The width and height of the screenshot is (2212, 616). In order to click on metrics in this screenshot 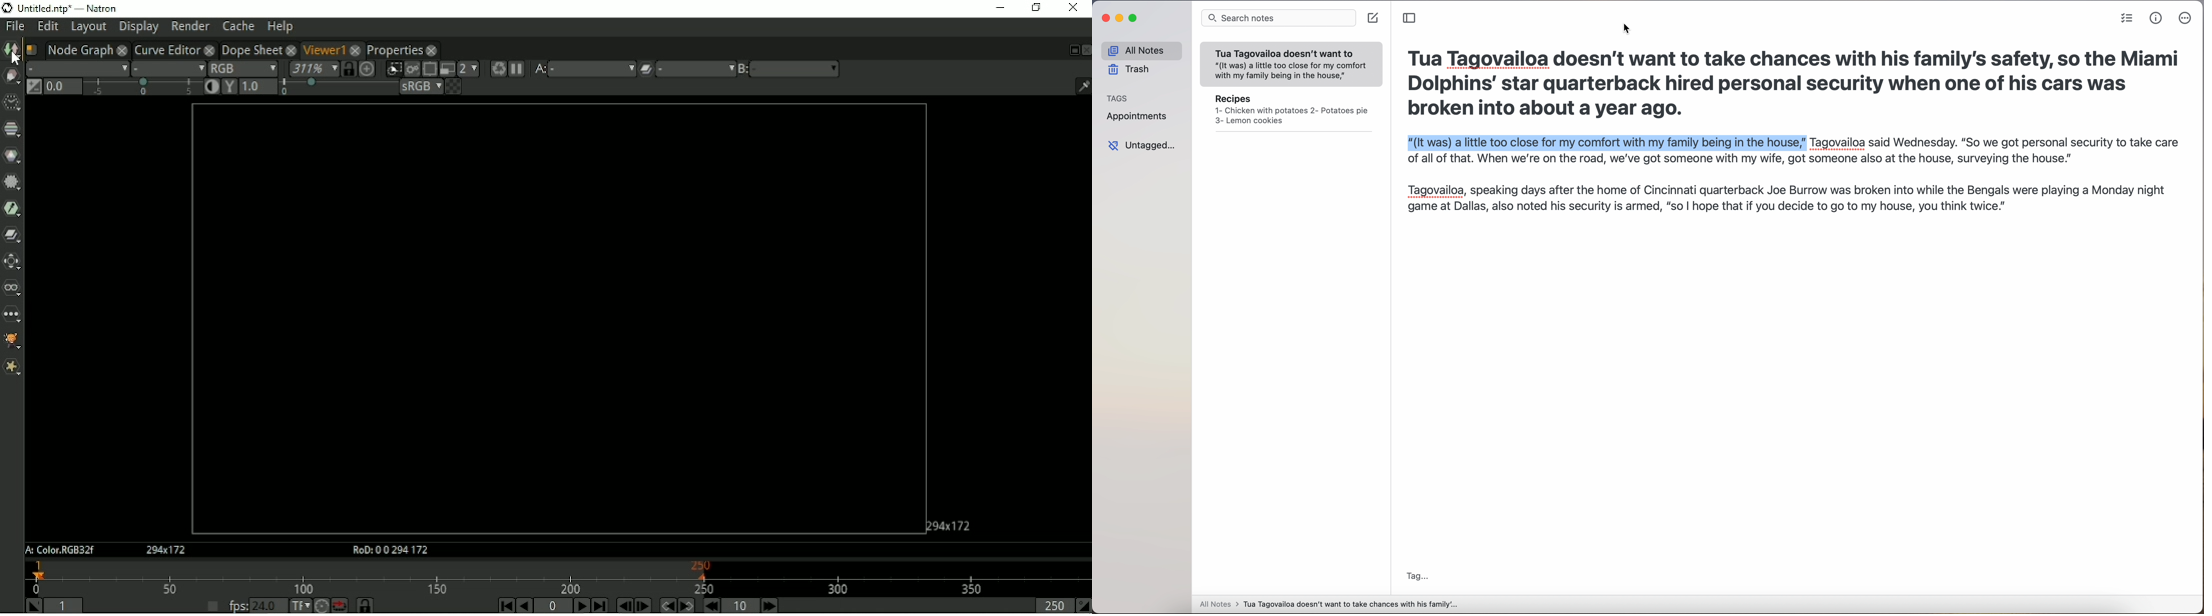, I will do `click(2157, 19)`.